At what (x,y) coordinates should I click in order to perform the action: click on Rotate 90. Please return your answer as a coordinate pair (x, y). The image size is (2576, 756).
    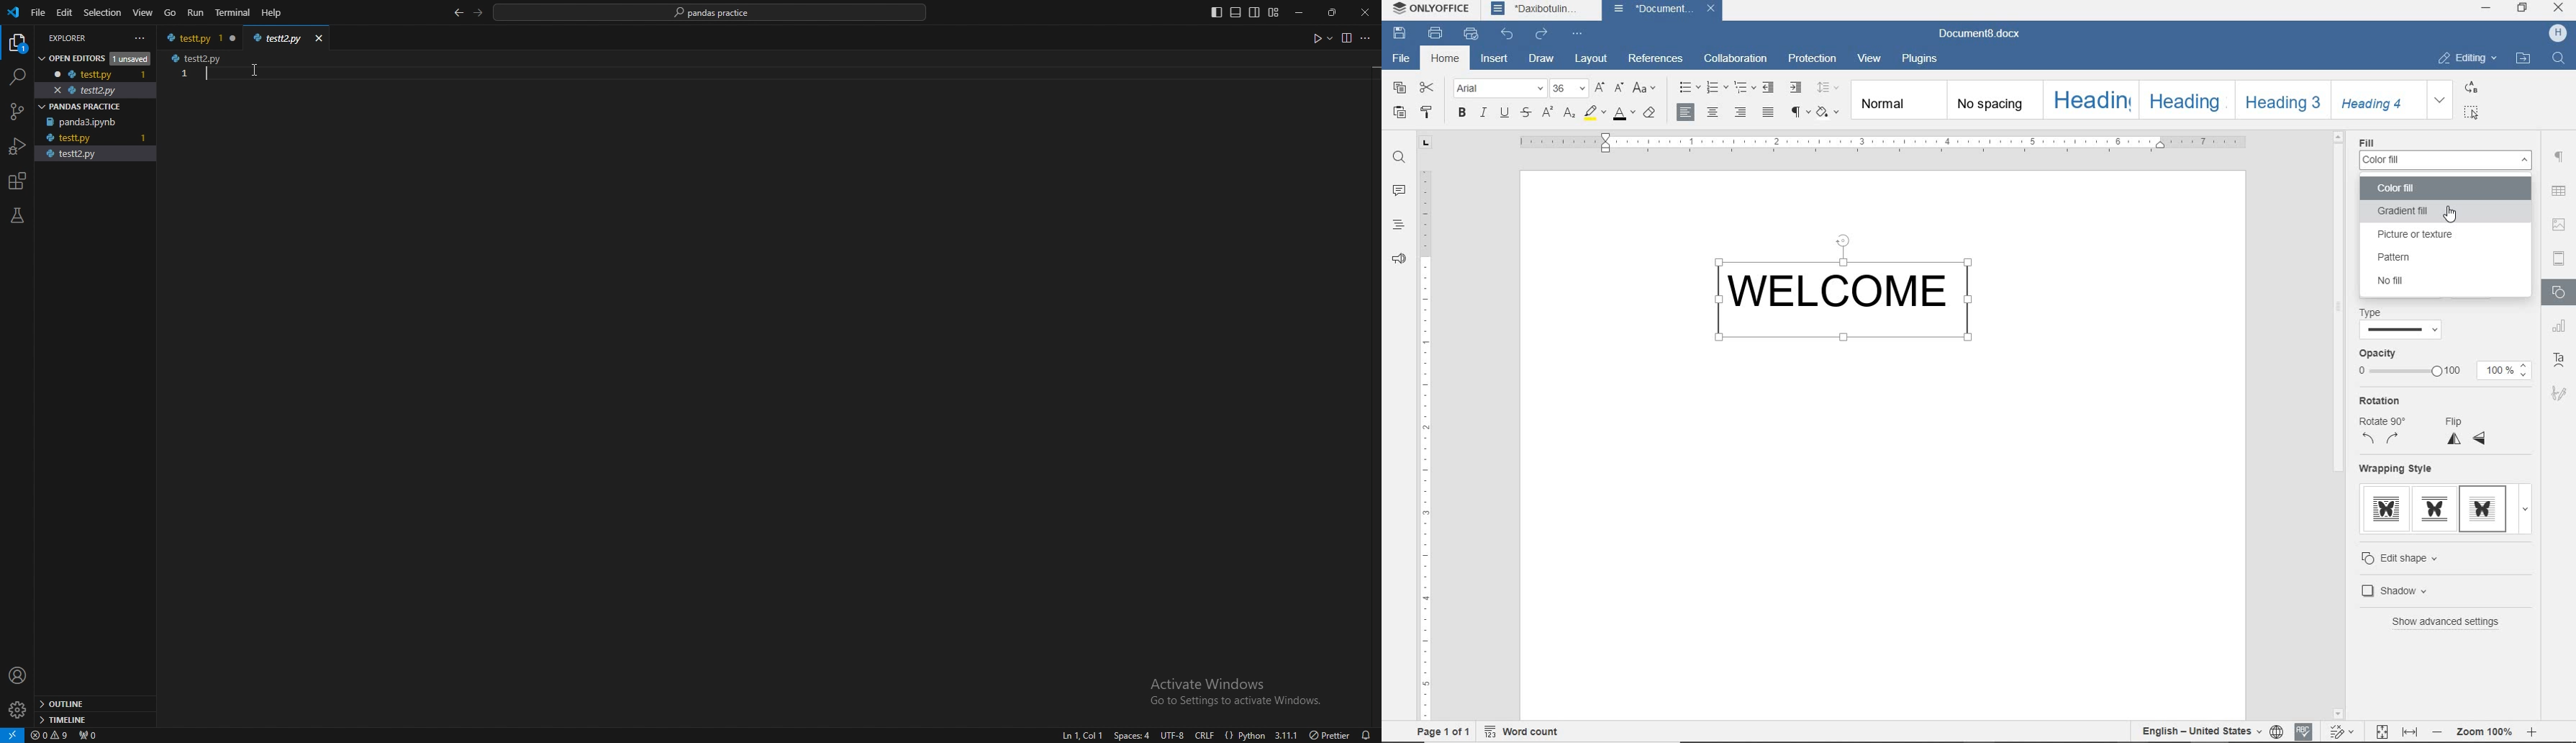
    Looking at the image, I should click on (2387, 420).